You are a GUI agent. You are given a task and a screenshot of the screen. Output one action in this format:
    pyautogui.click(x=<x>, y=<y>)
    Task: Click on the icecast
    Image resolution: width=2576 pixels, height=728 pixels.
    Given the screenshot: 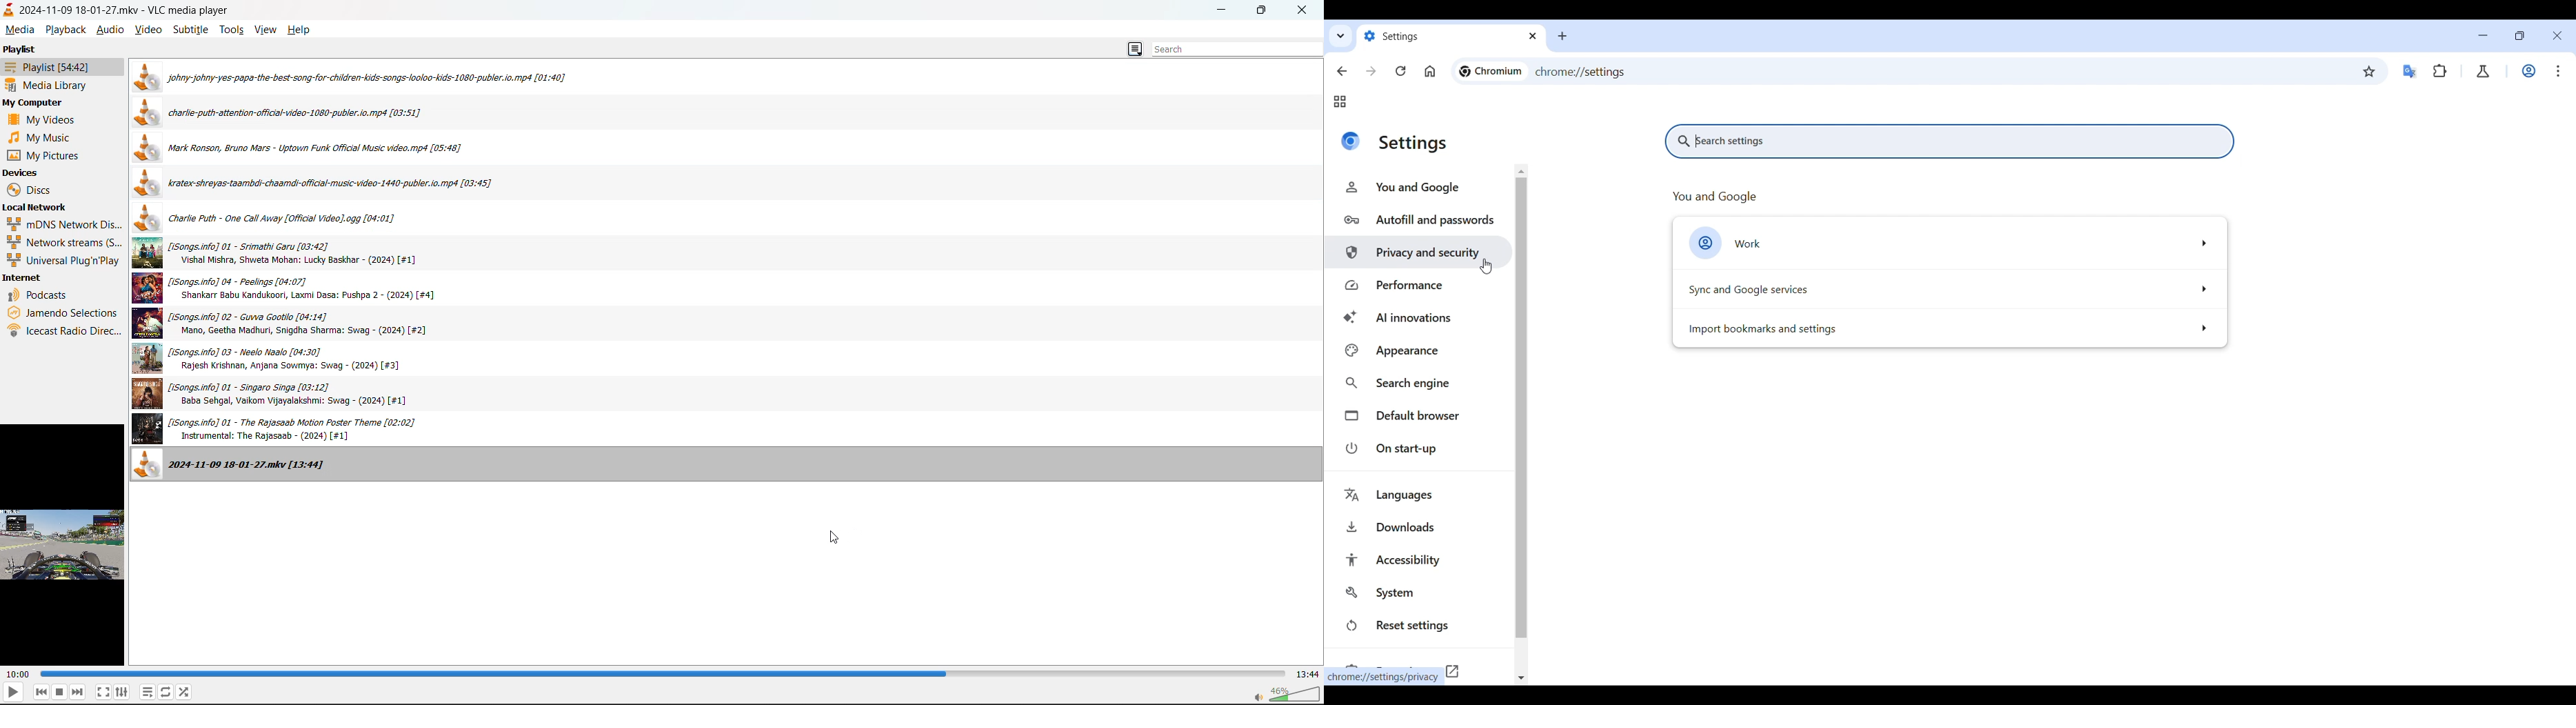 What is the action you would take?
    pyautogui.click(x=64, y=330)
    